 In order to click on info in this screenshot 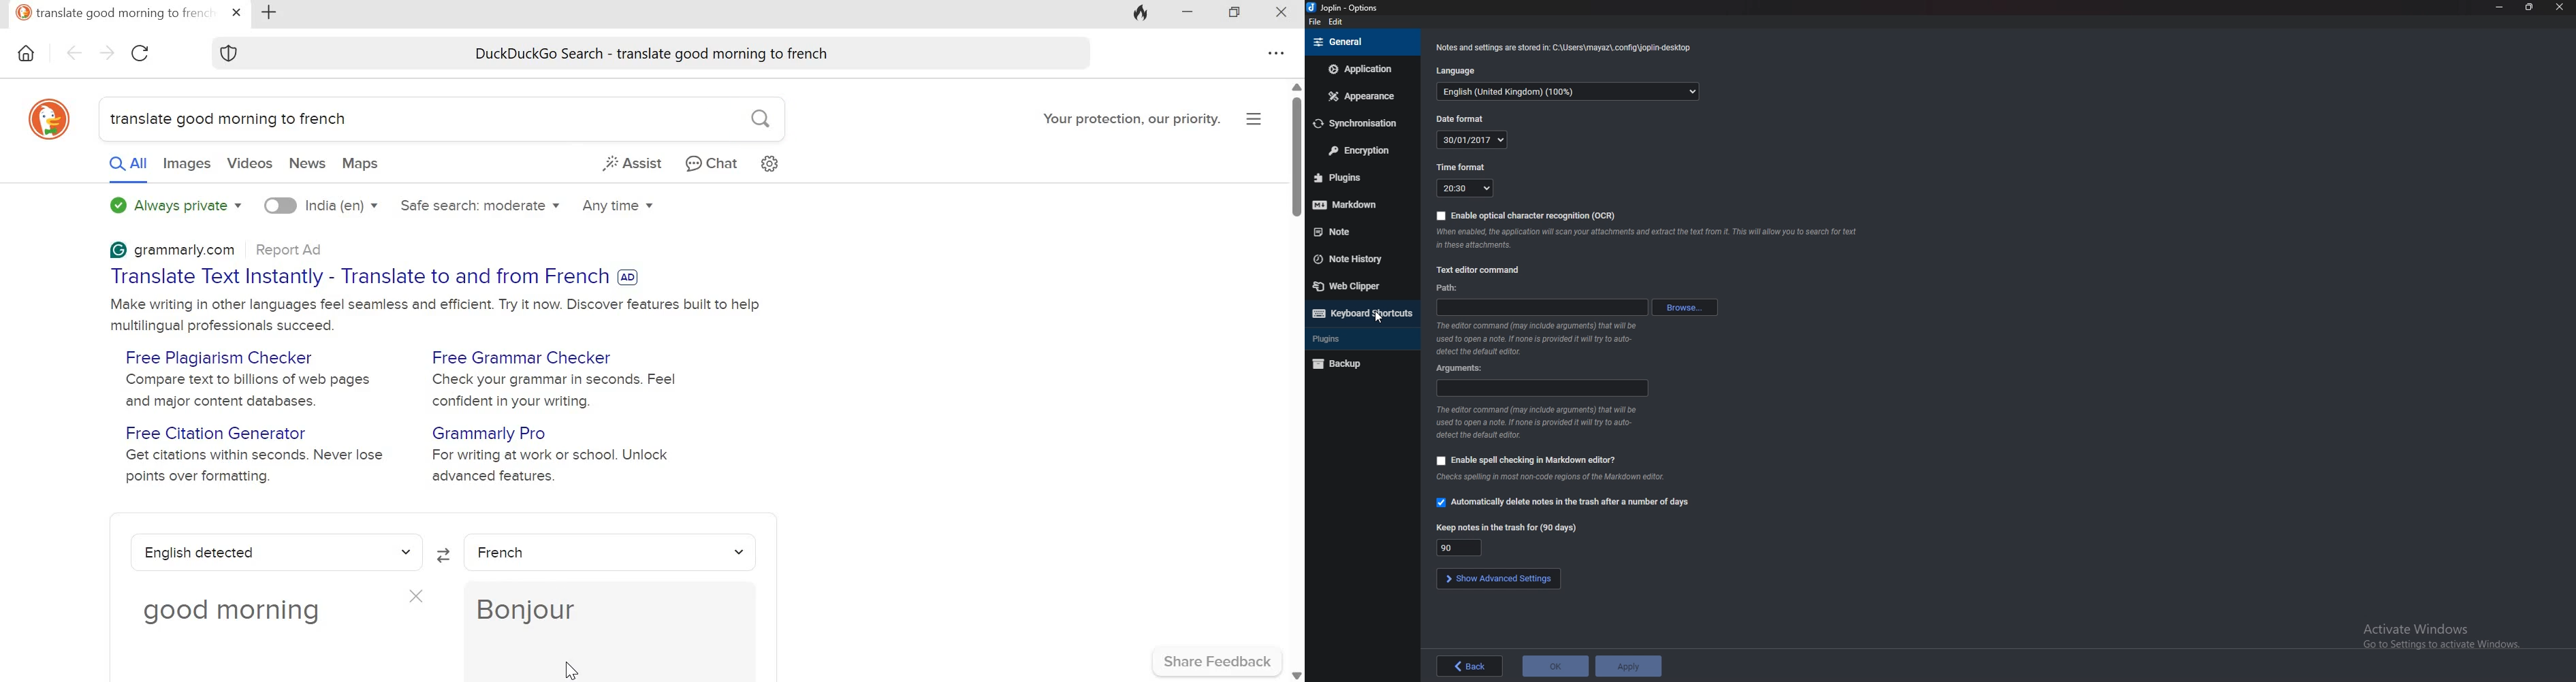, I will do `click(1541, 338)`.